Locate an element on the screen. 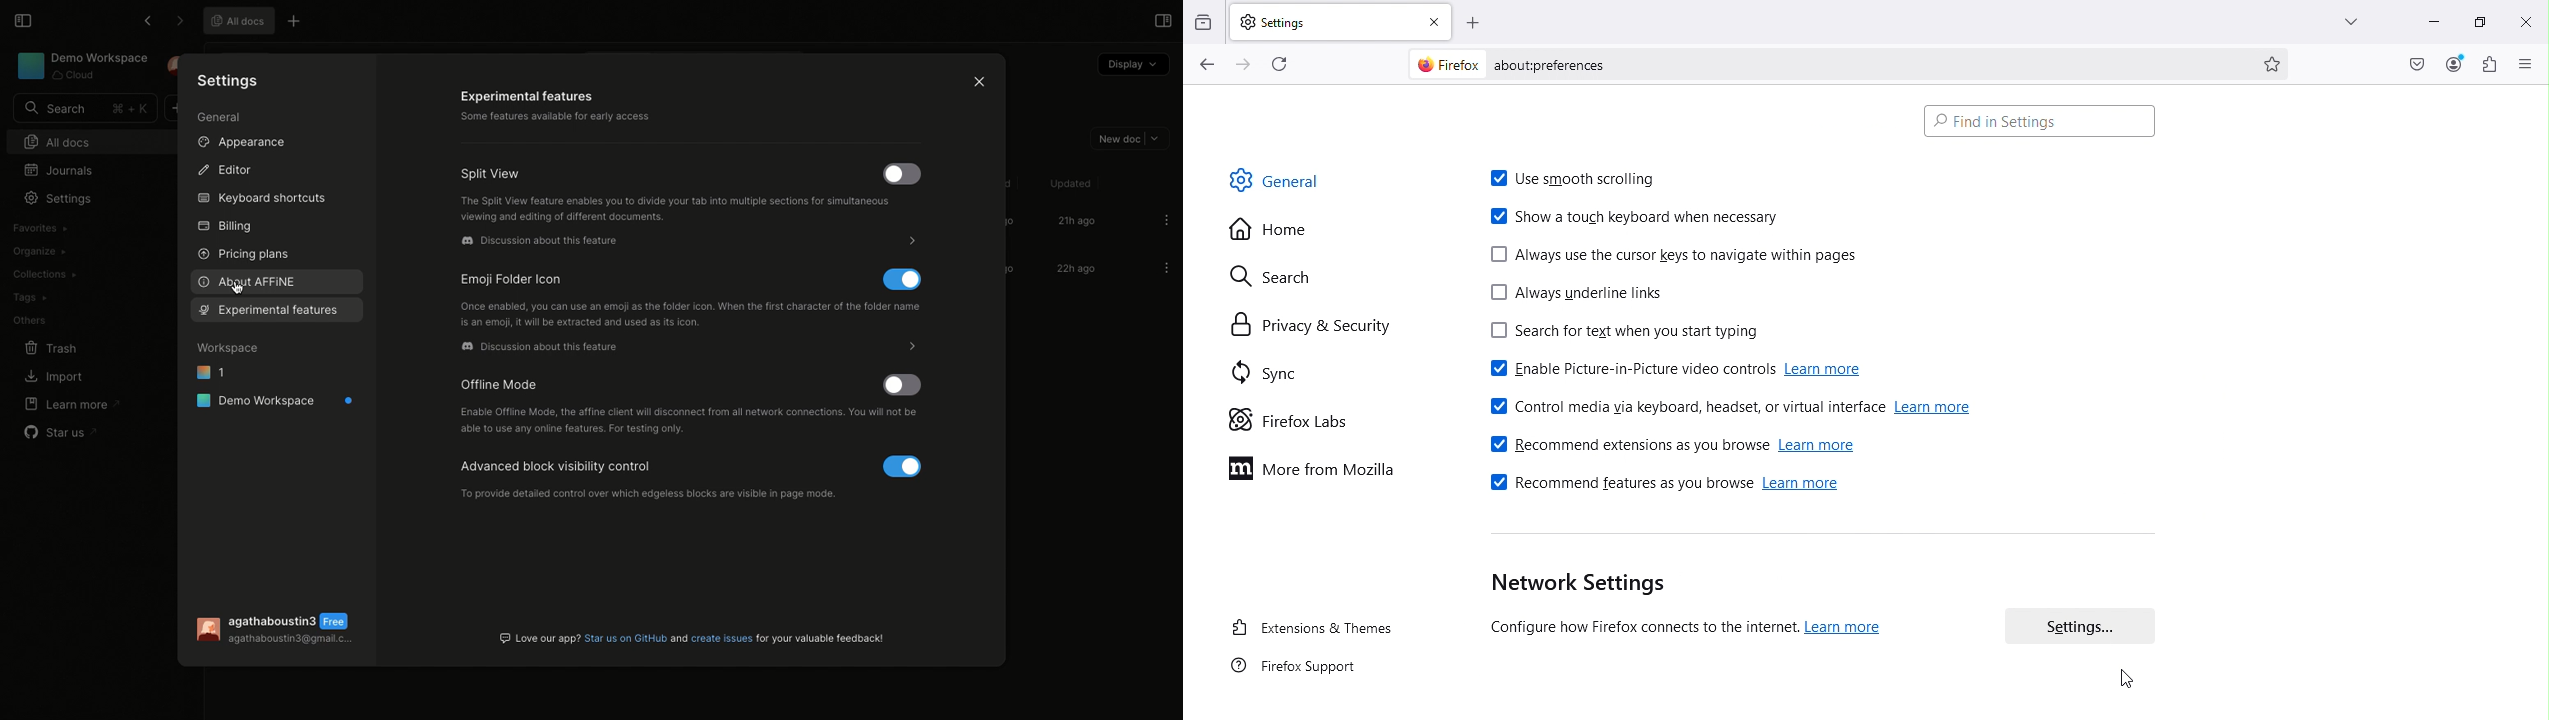 Image resolution: width=2576 pixels, height=728 pixels. Cursor on About AFFINE is located at coordinates (237, 294).